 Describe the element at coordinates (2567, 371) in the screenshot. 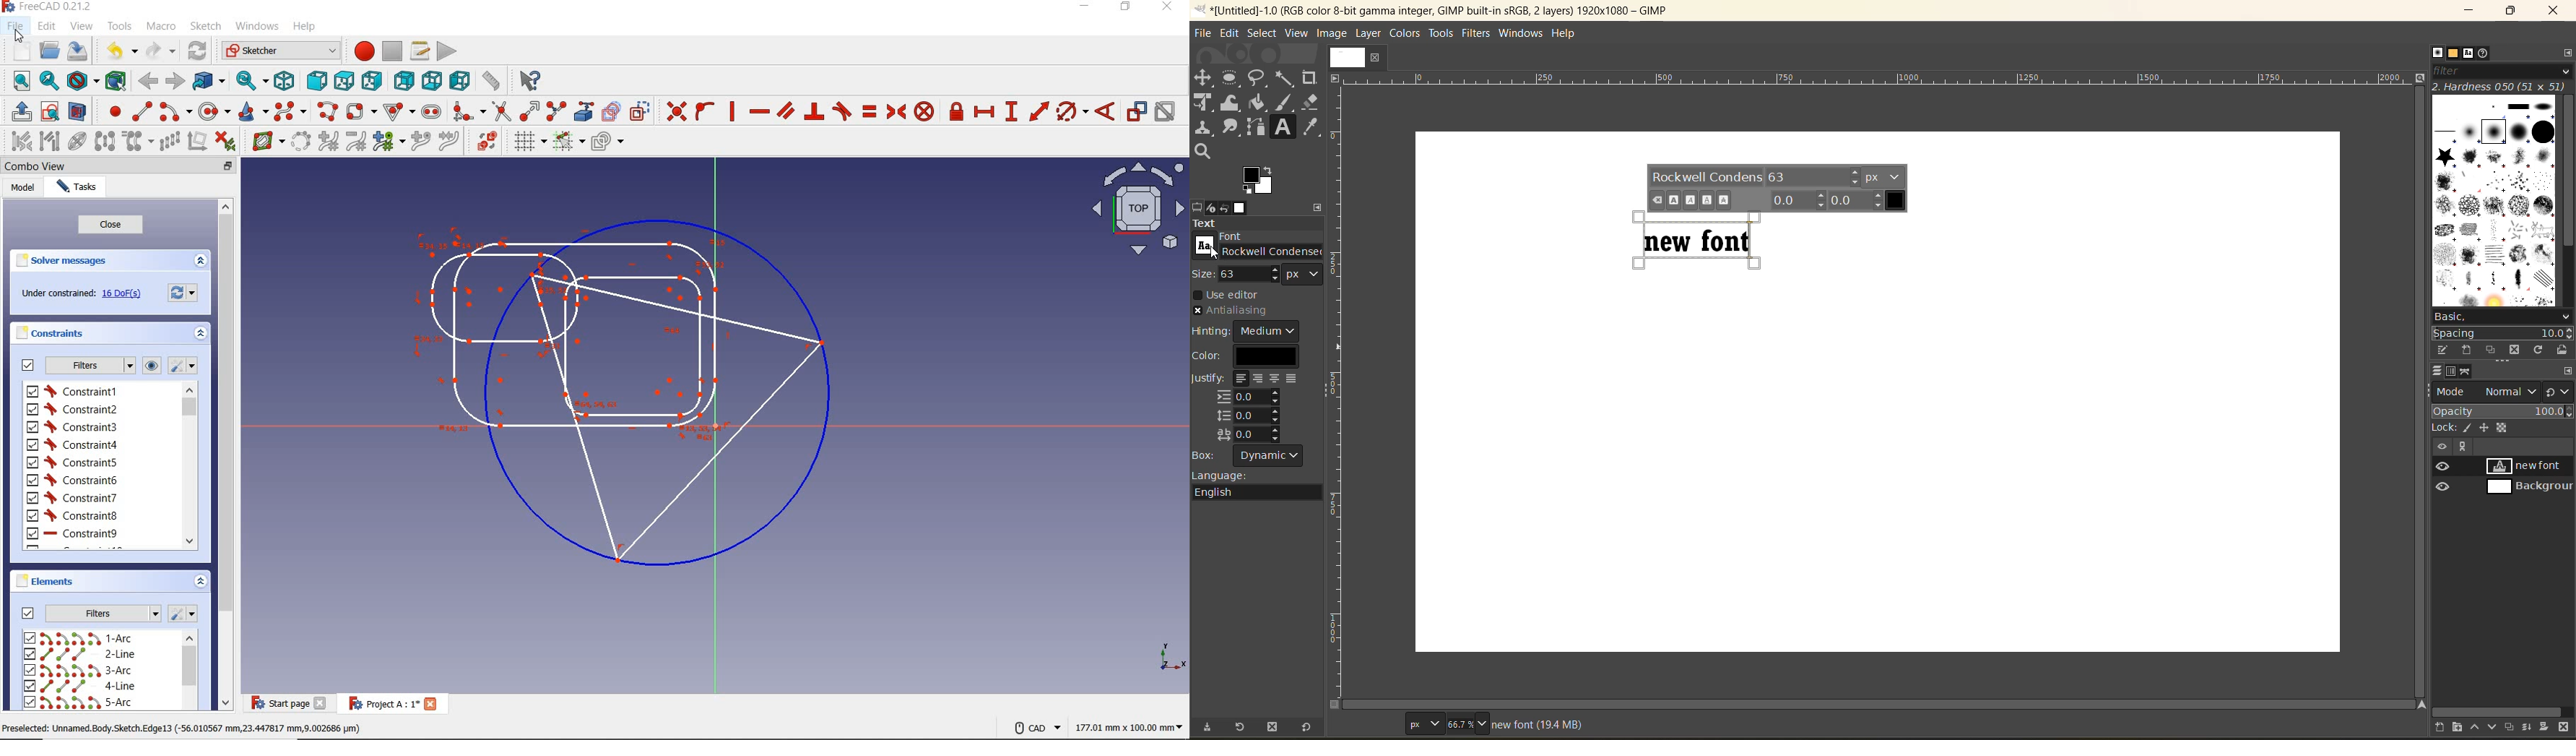

I see `configure` at that location.